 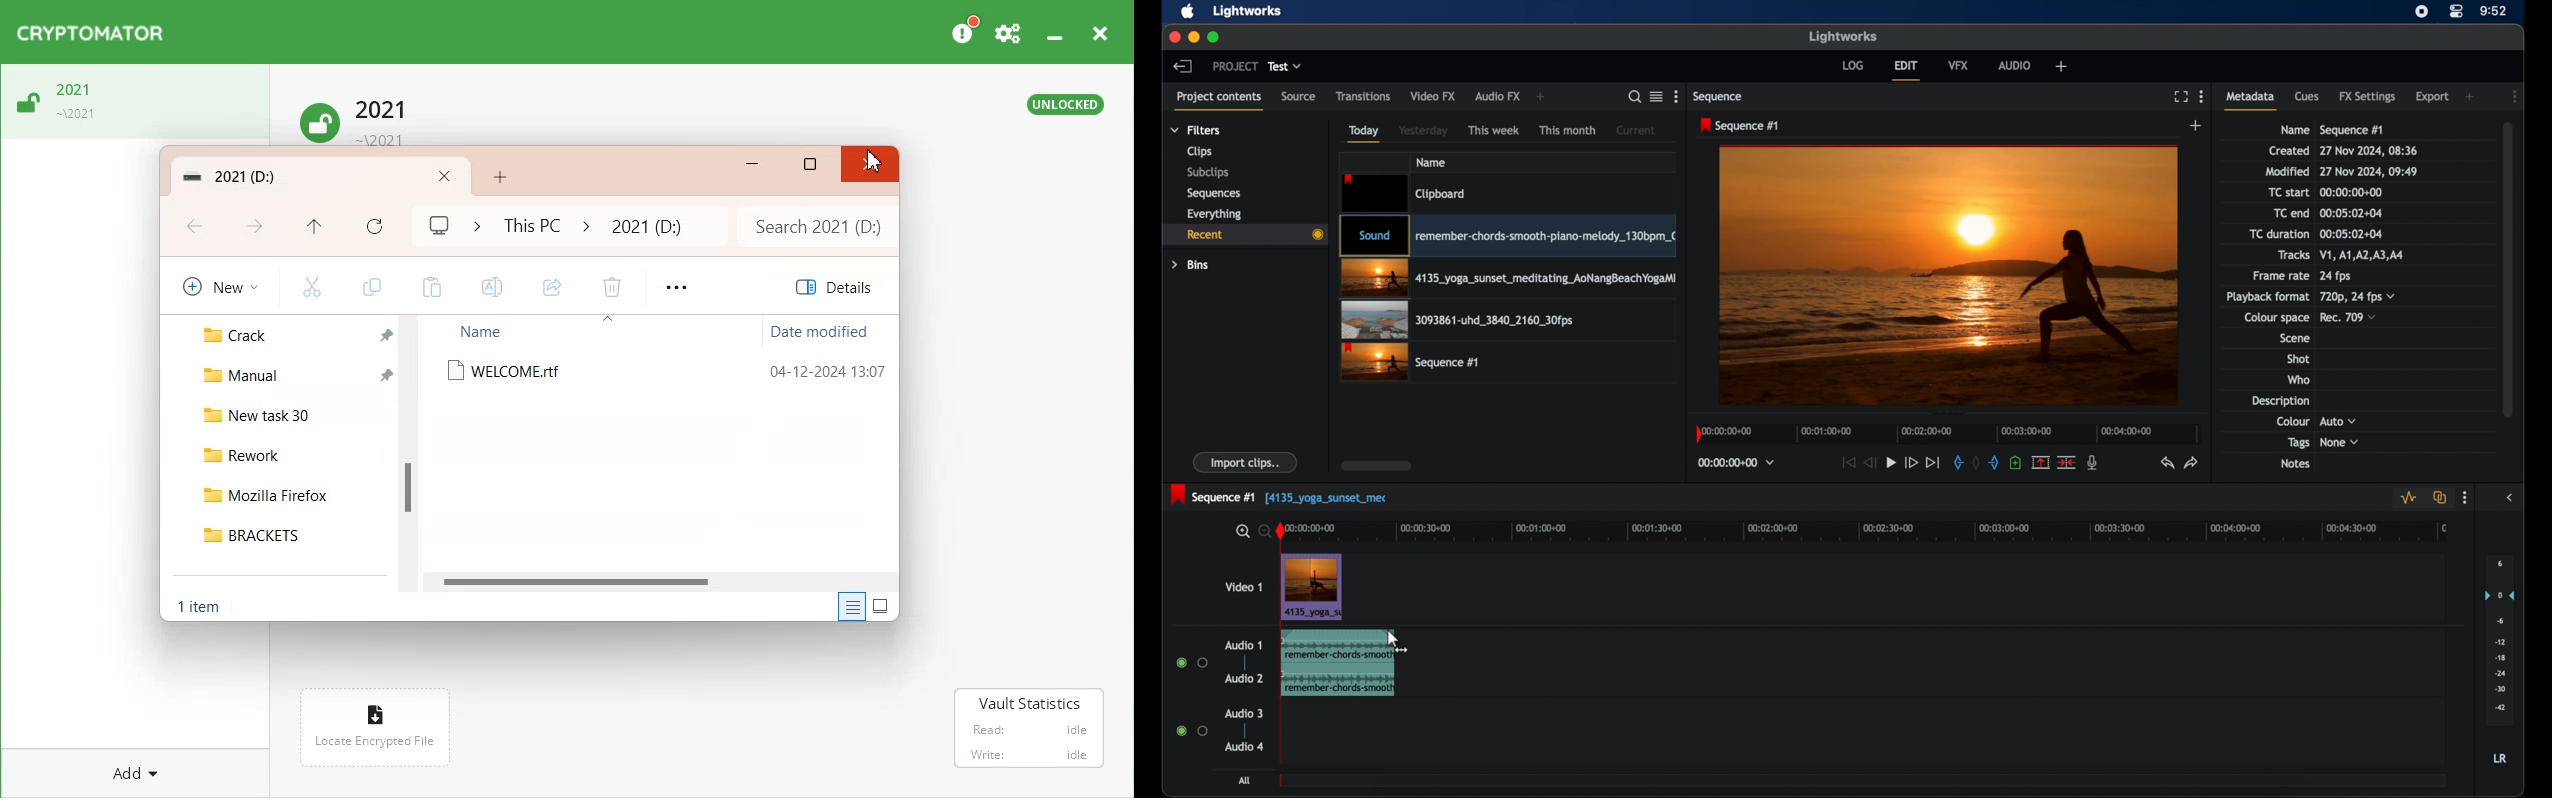 What do you see at coordinates (2355, 191) in the screenshot?
I see `tc start` at bounding box center [2355, 191].